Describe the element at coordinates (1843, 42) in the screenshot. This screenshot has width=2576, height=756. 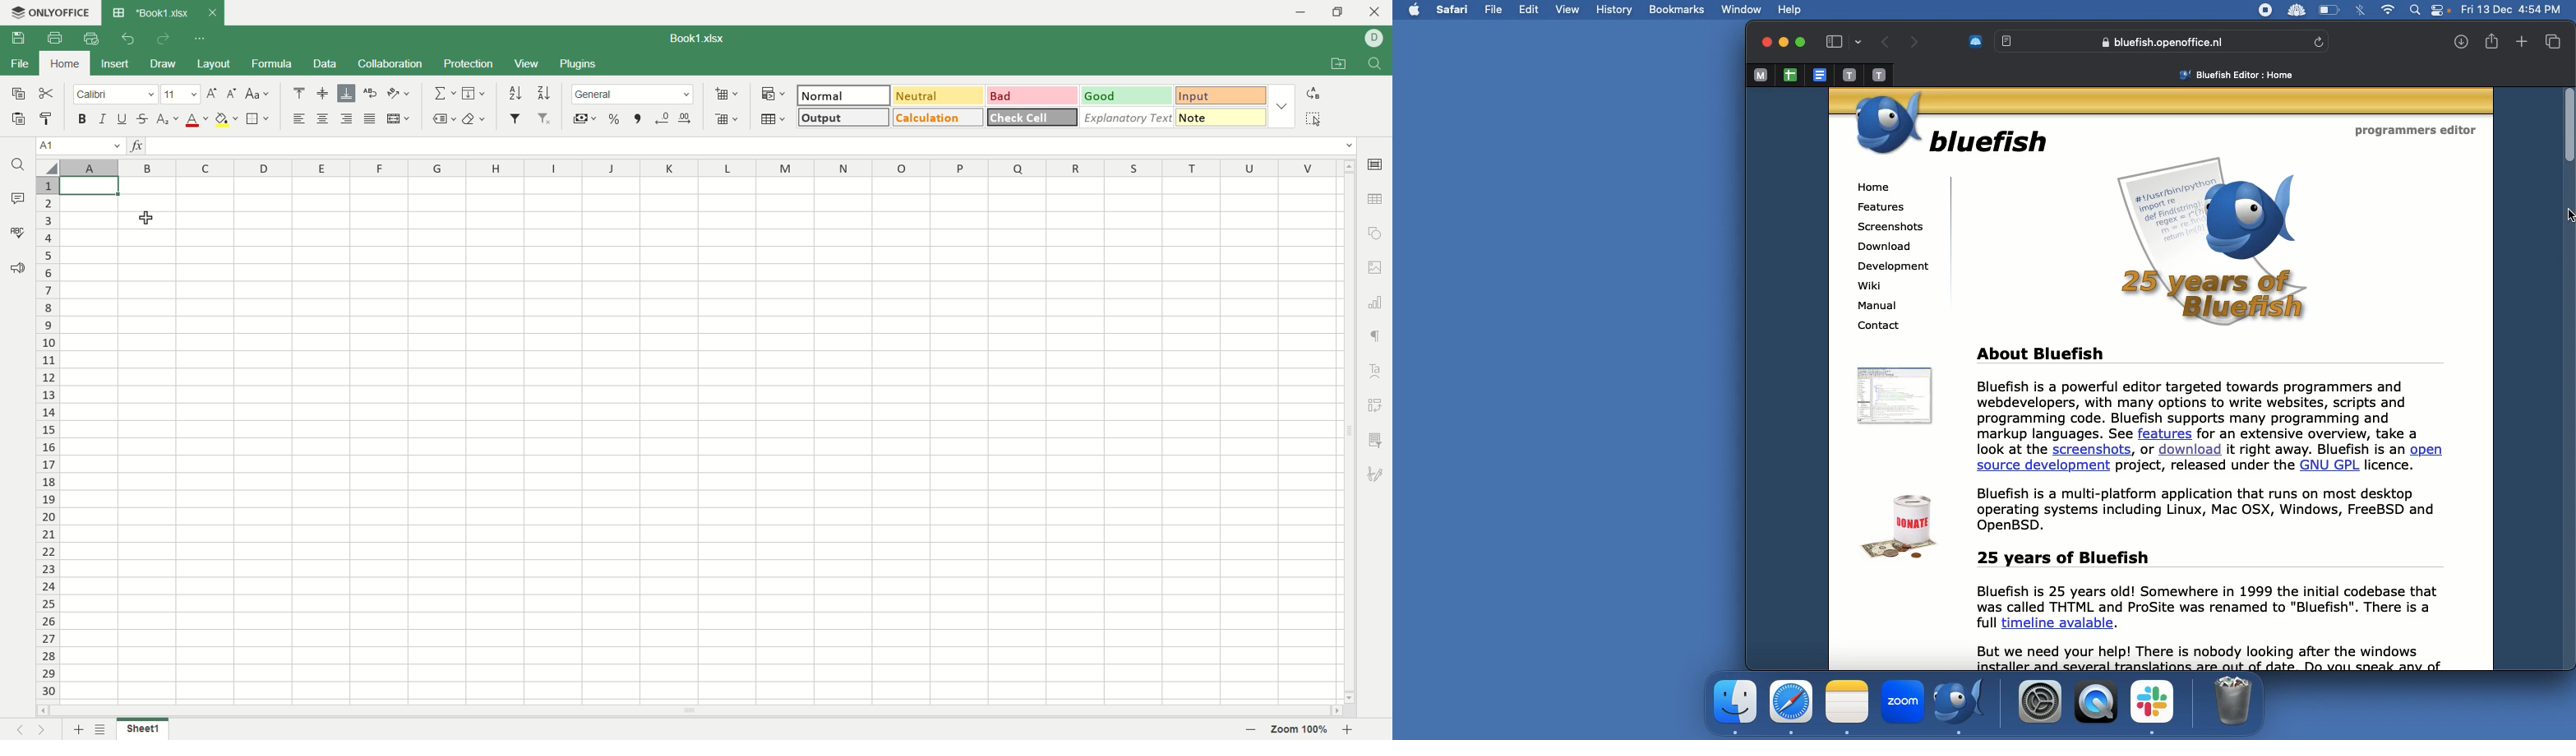
I see `Sidebar` at that location.